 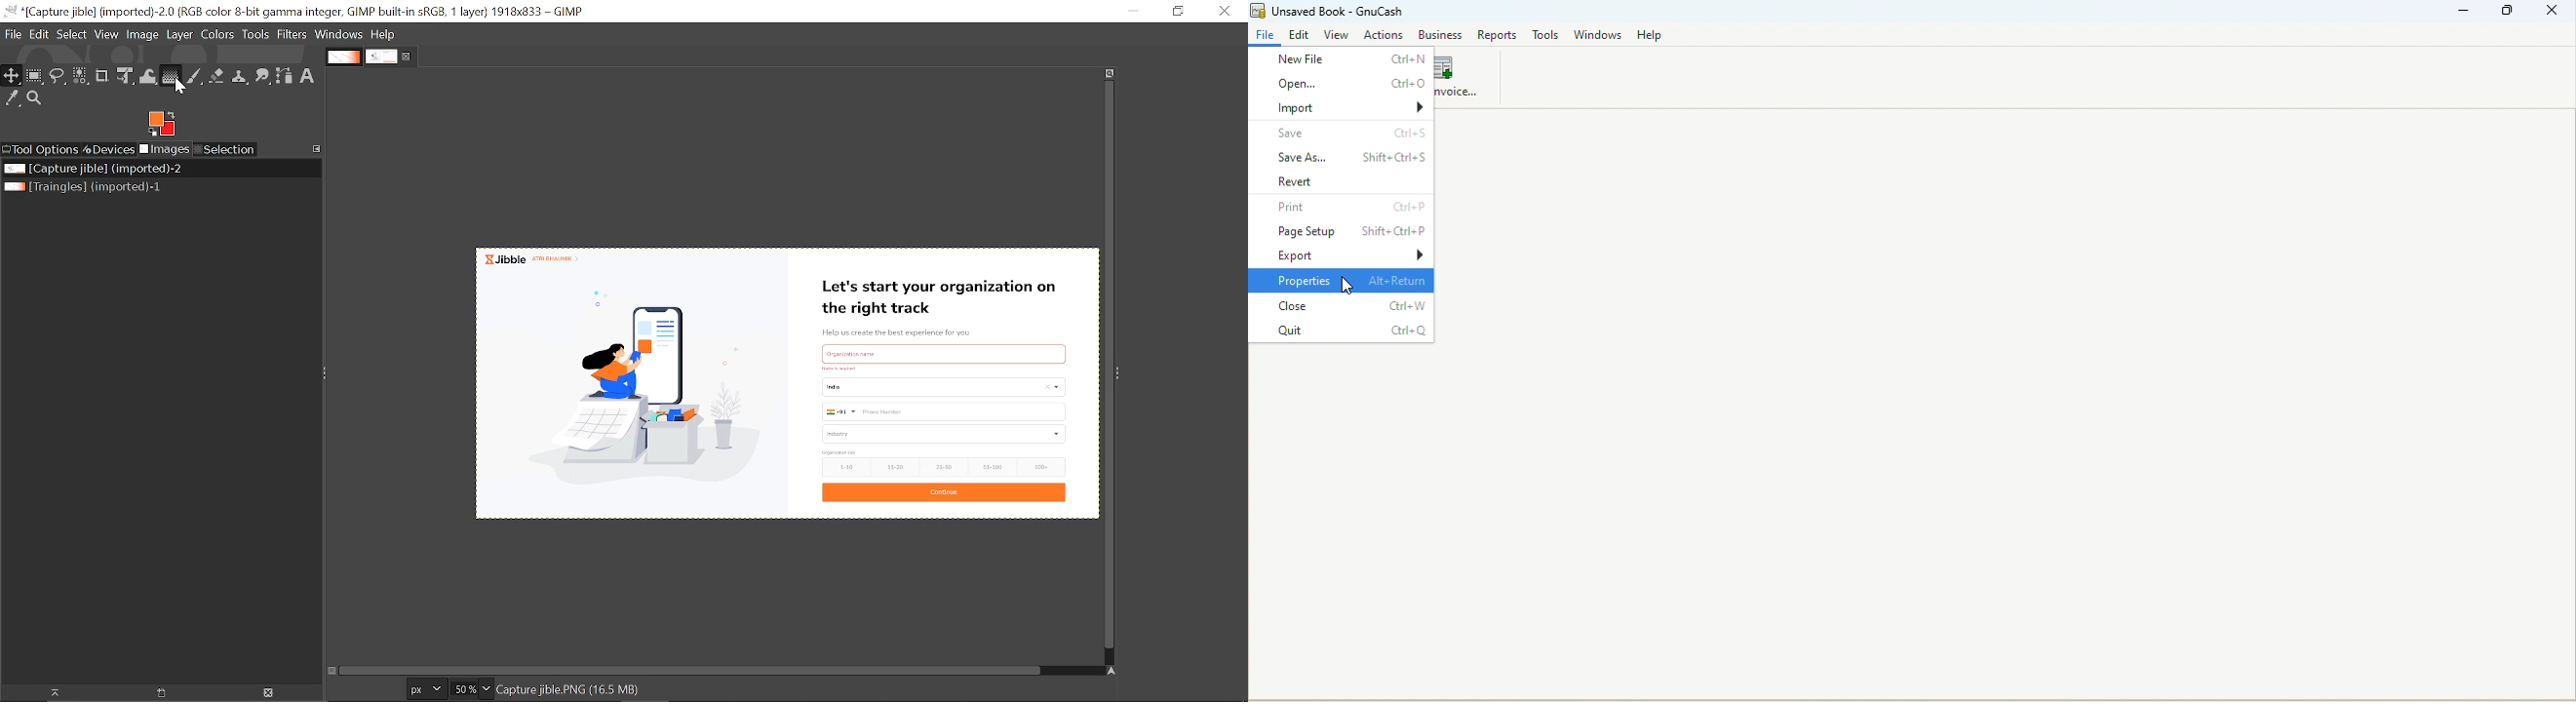 What do you see at coordinates (1135, 12) in the screenshot?
I see `Minimize` at bounding box center [1135, 12].